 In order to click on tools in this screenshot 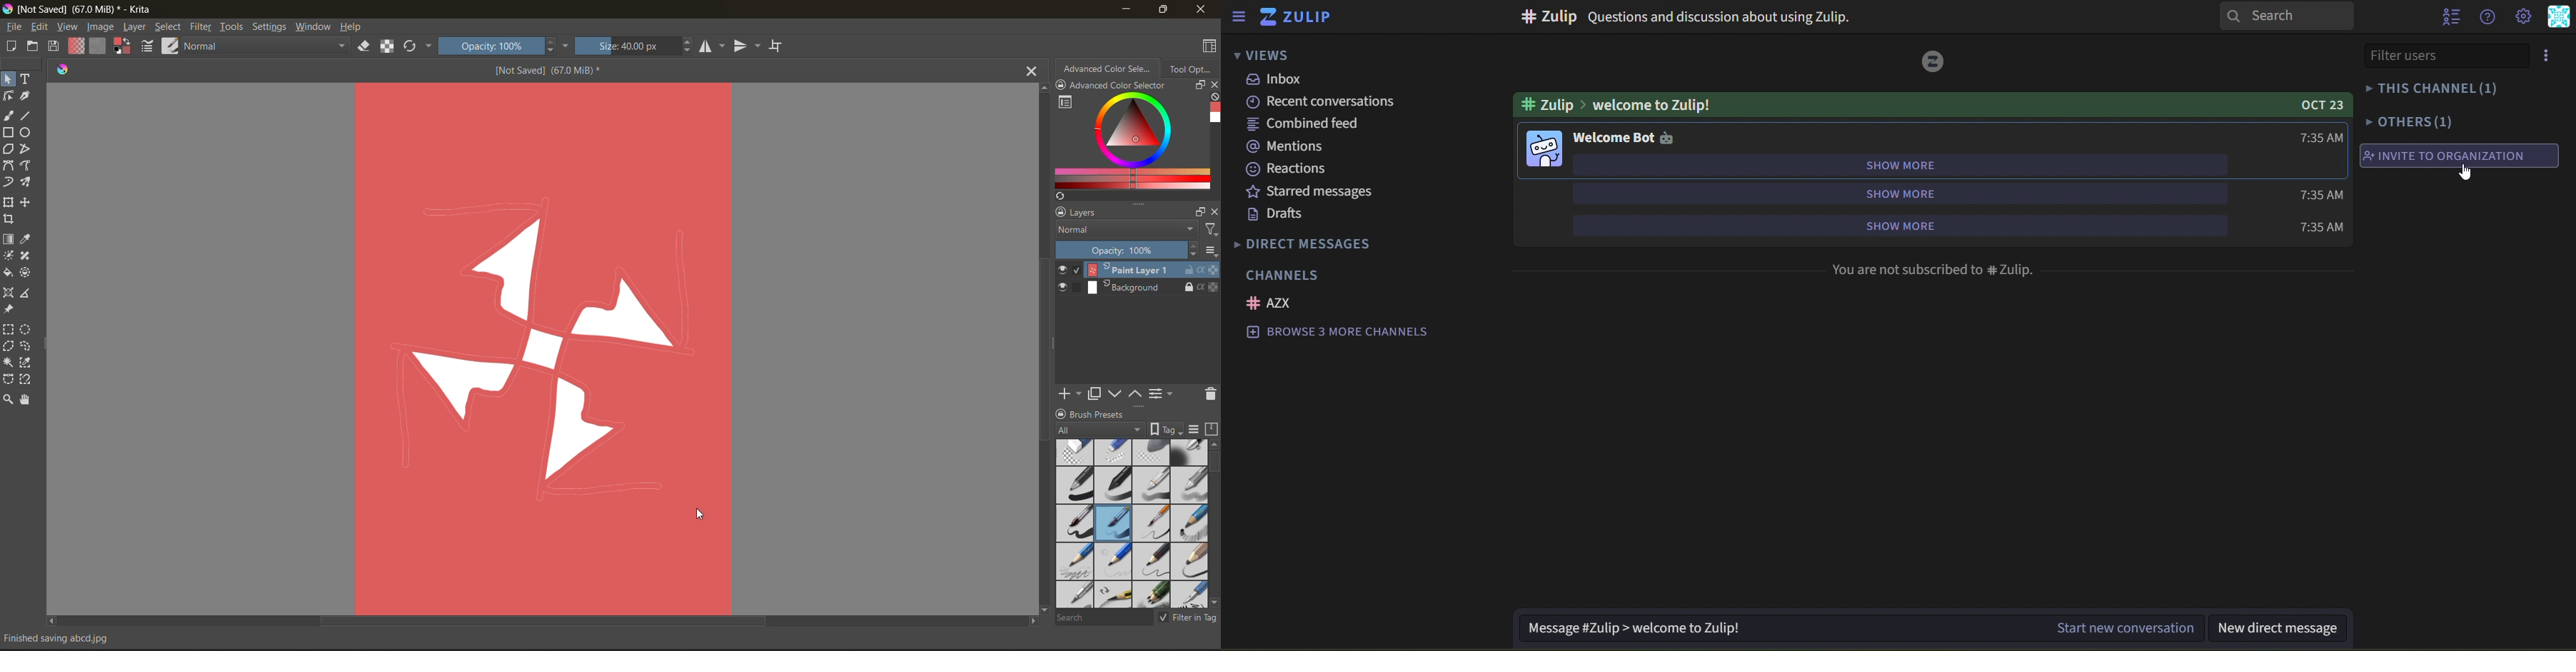, I will do `click(9, 273)`.